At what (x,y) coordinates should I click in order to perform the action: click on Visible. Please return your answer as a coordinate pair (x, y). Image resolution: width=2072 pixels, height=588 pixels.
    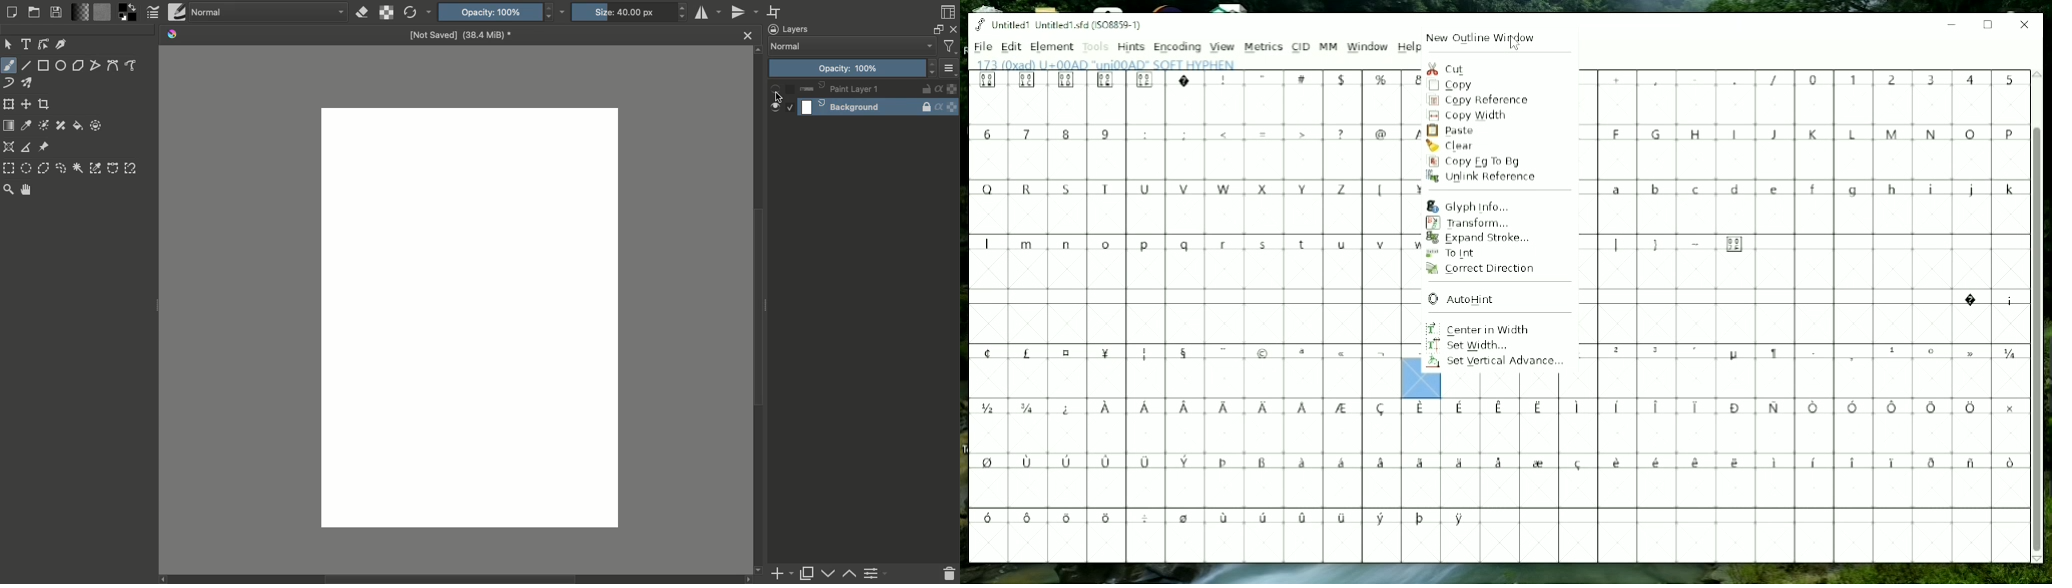
    Looking at the image, I should click on (778, 108).